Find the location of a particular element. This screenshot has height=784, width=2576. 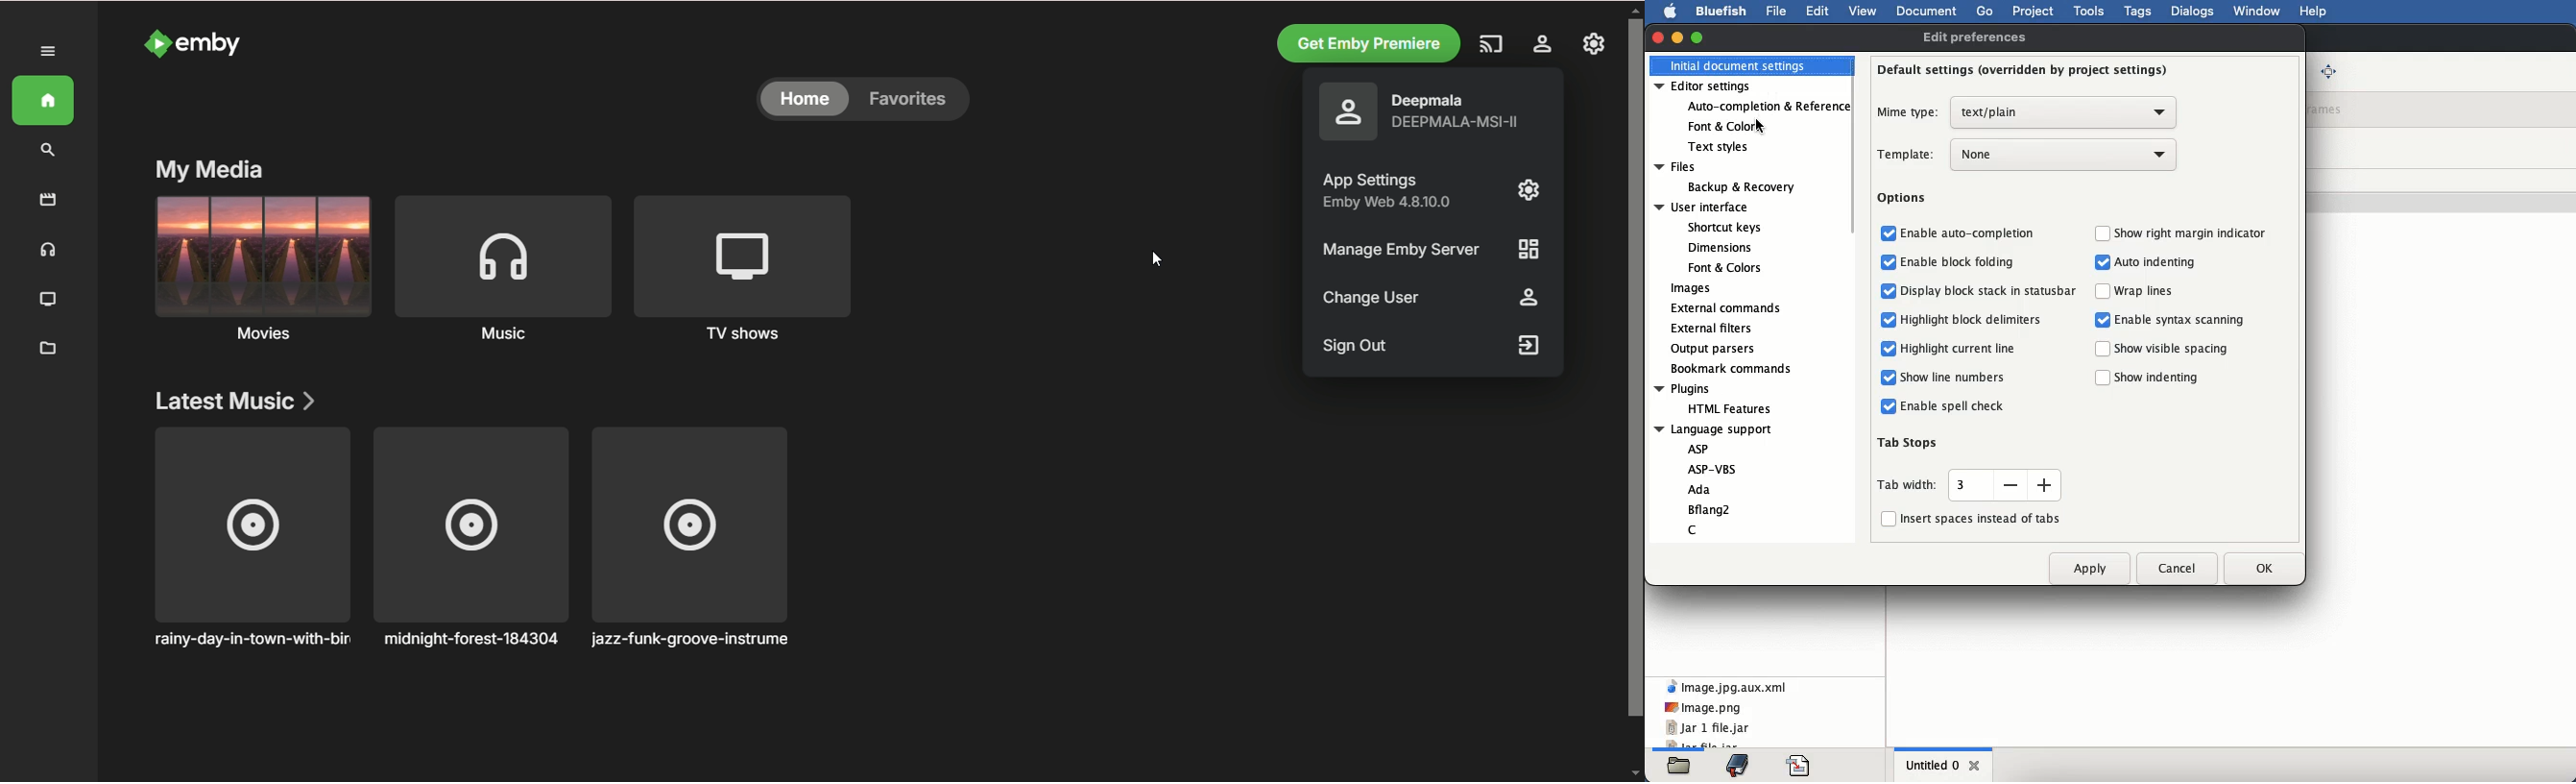

edit preferences  is located at coordinates (1975, 36).